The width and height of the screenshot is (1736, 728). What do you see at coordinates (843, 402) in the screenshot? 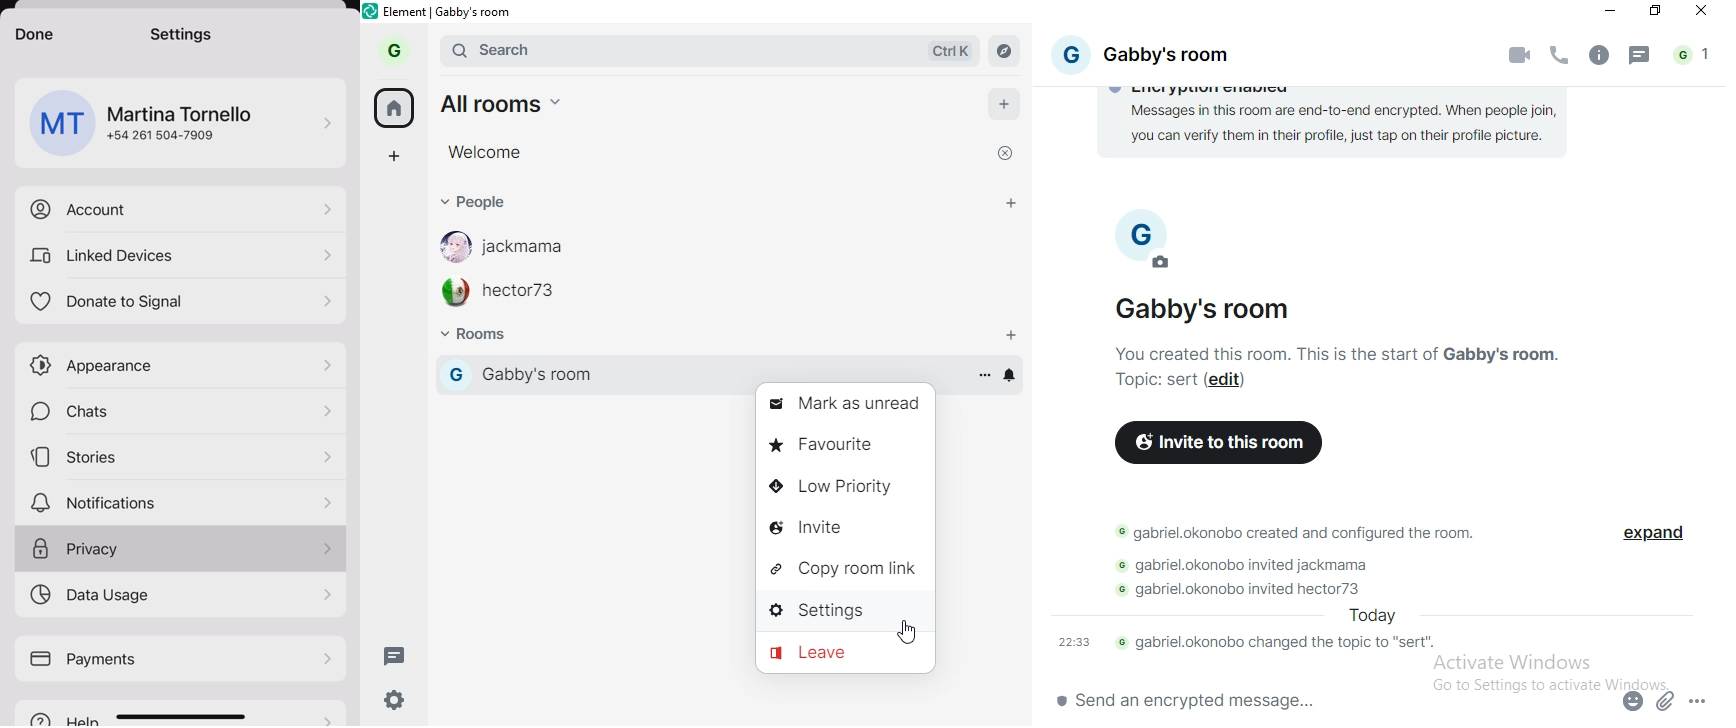
I see `mark as unread` at bounding box center [843, 402].